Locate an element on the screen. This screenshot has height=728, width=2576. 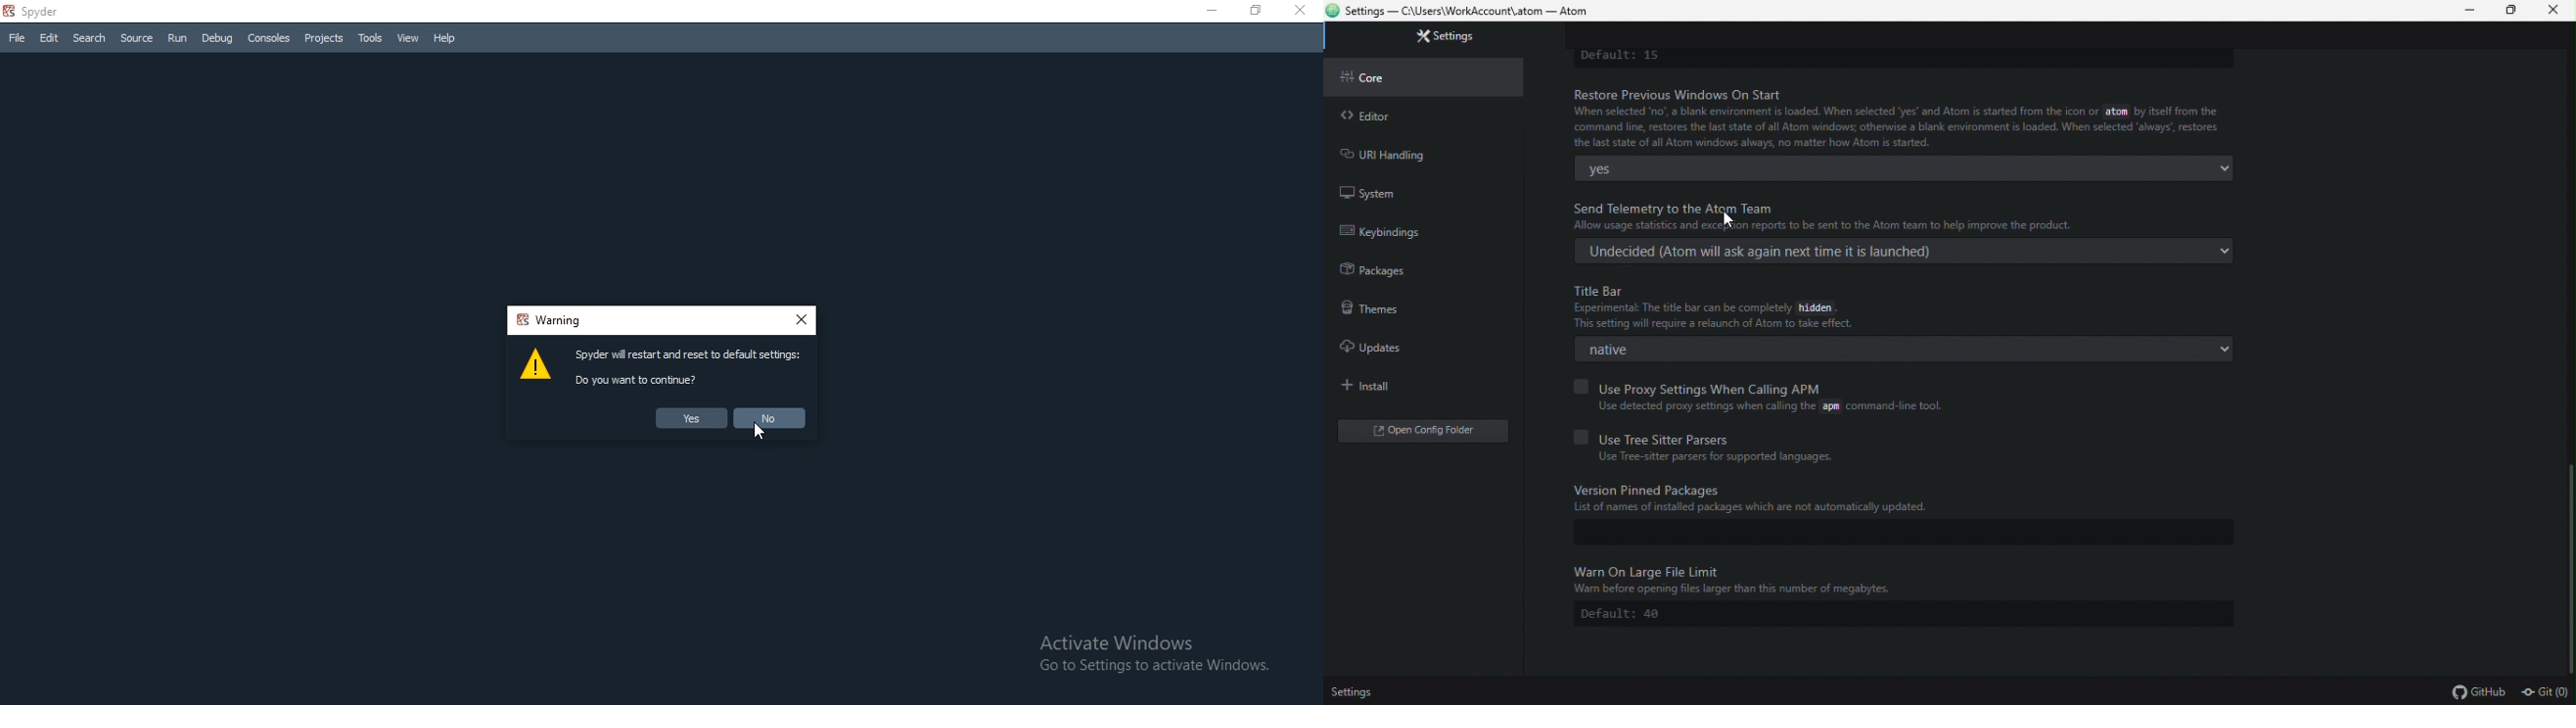
spyder logo is located at coordinates (12, 11).